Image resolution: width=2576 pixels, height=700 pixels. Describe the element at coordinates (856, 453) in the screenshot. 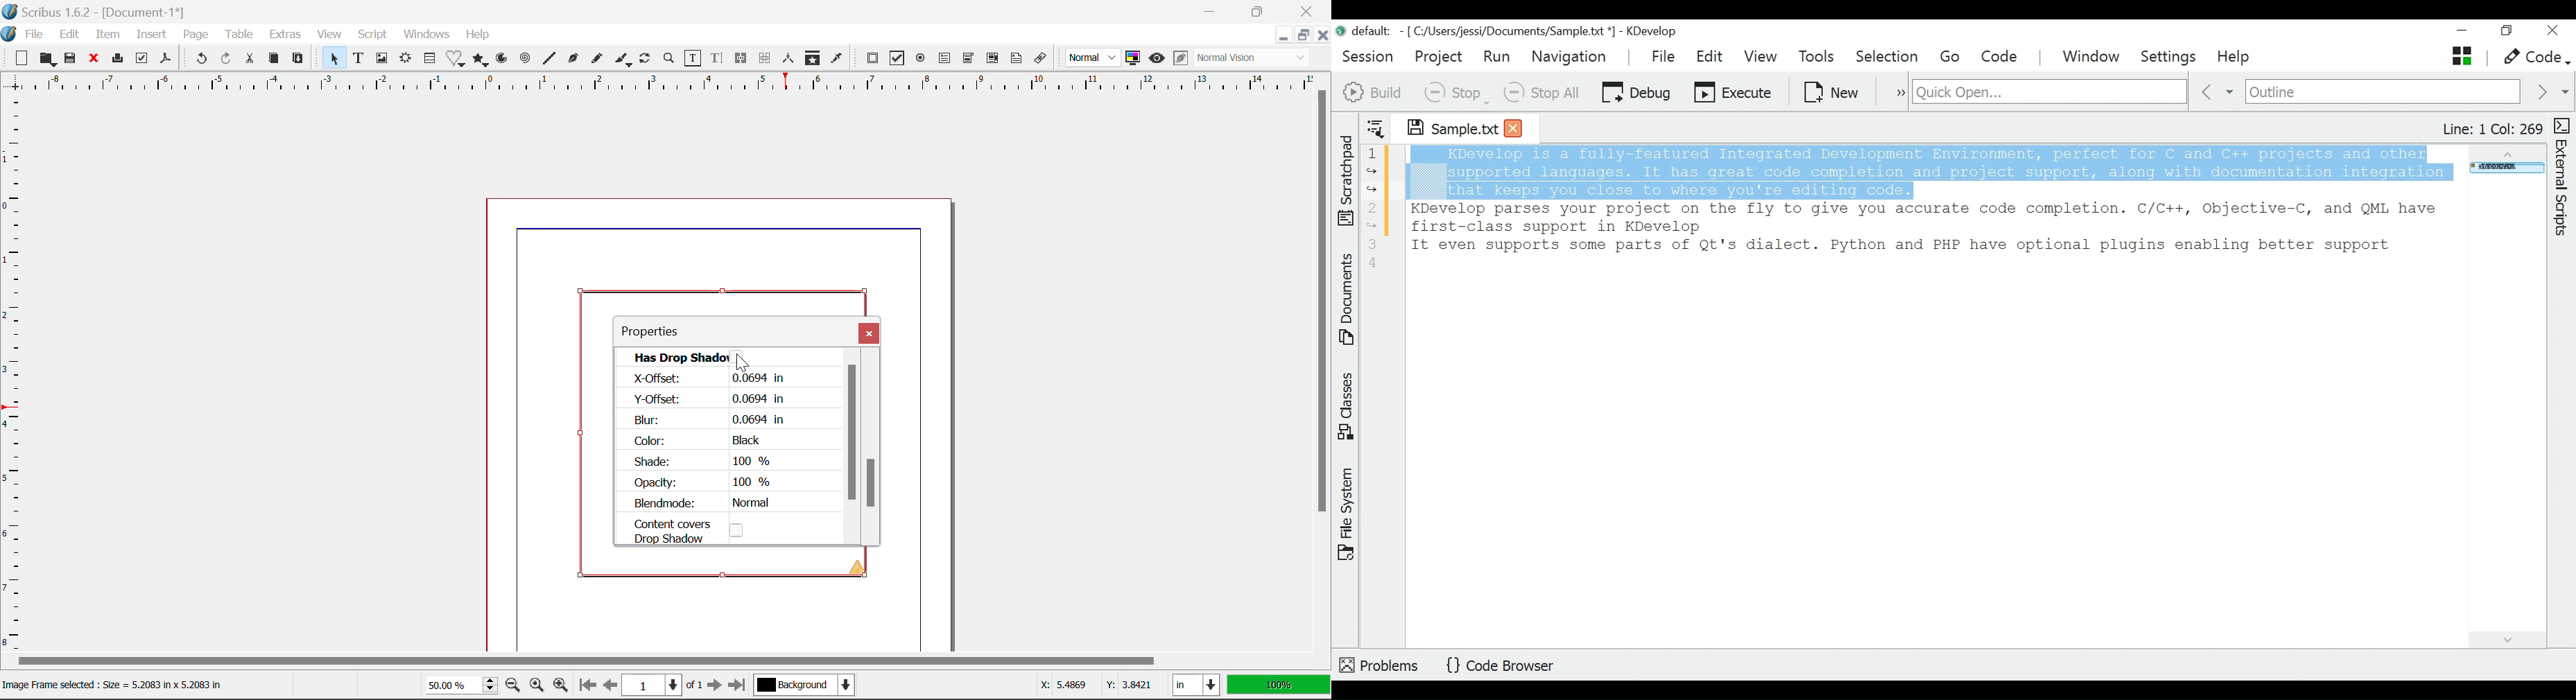

I see `Scroll Bar` at that location.